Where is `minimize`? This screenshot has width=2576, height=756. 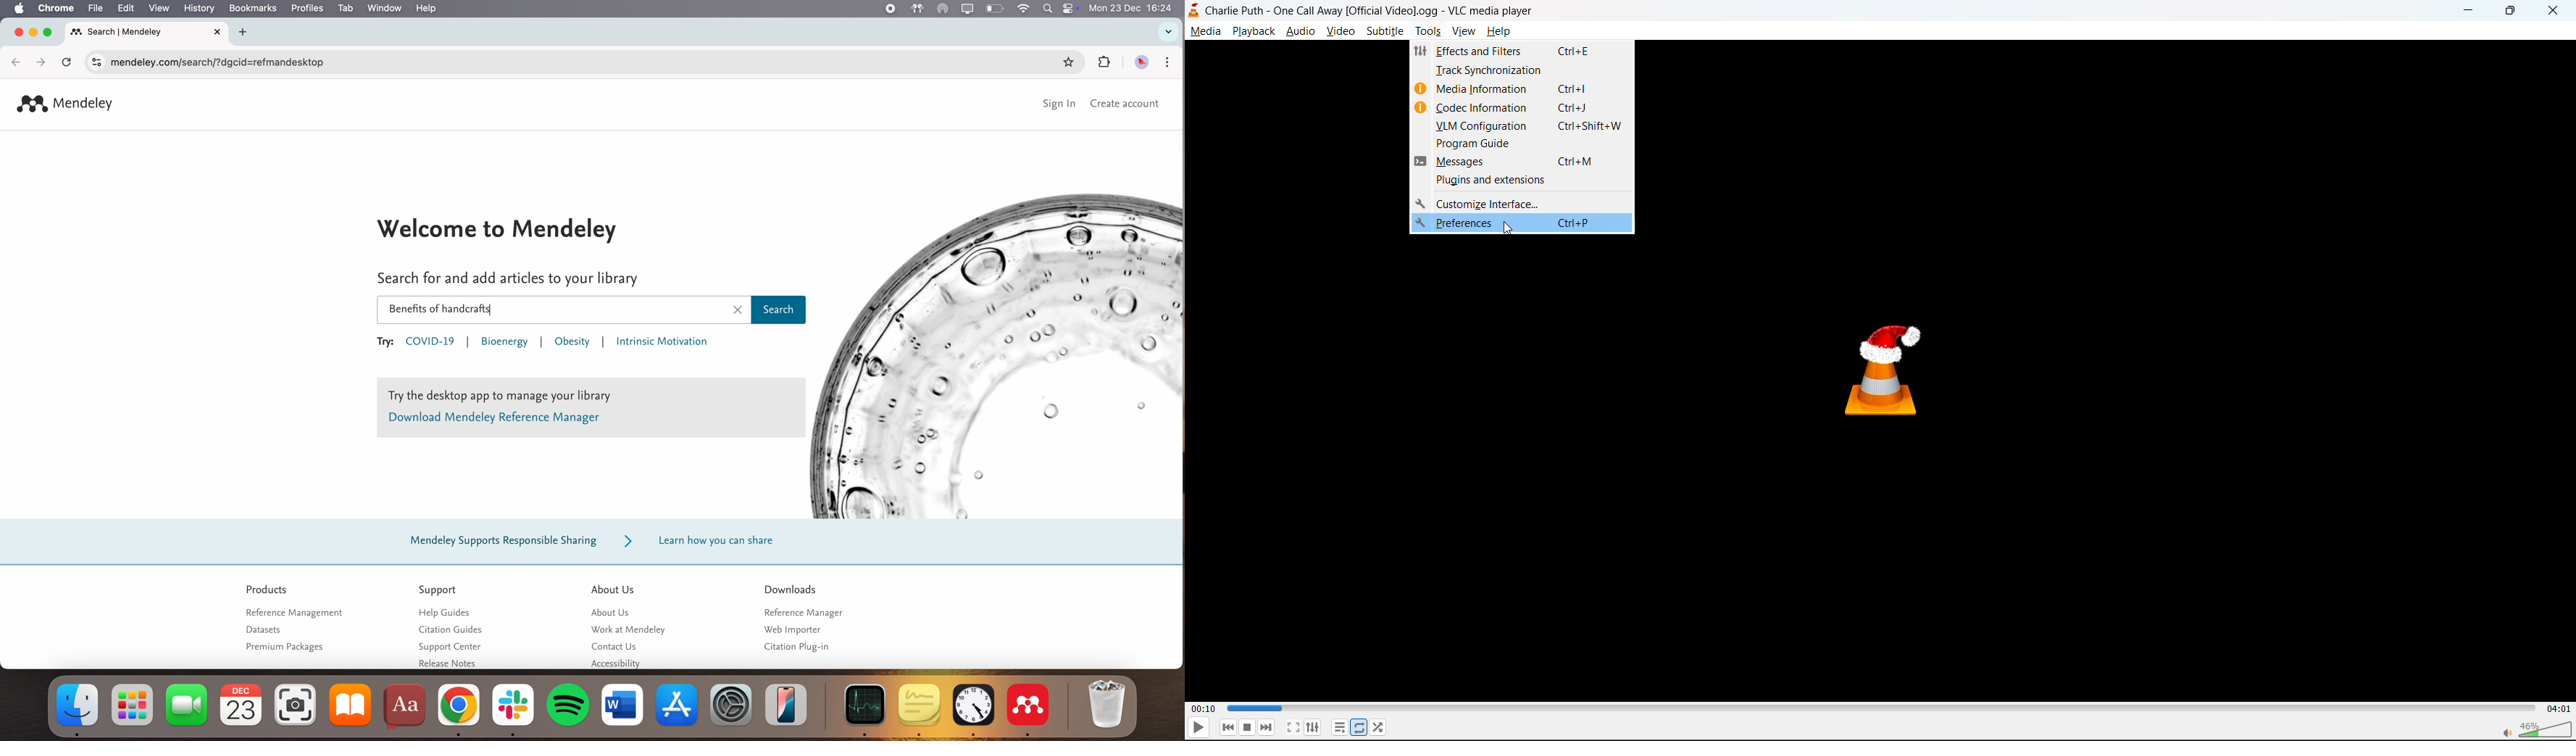
minimize is located at coordinates (2465, 9).